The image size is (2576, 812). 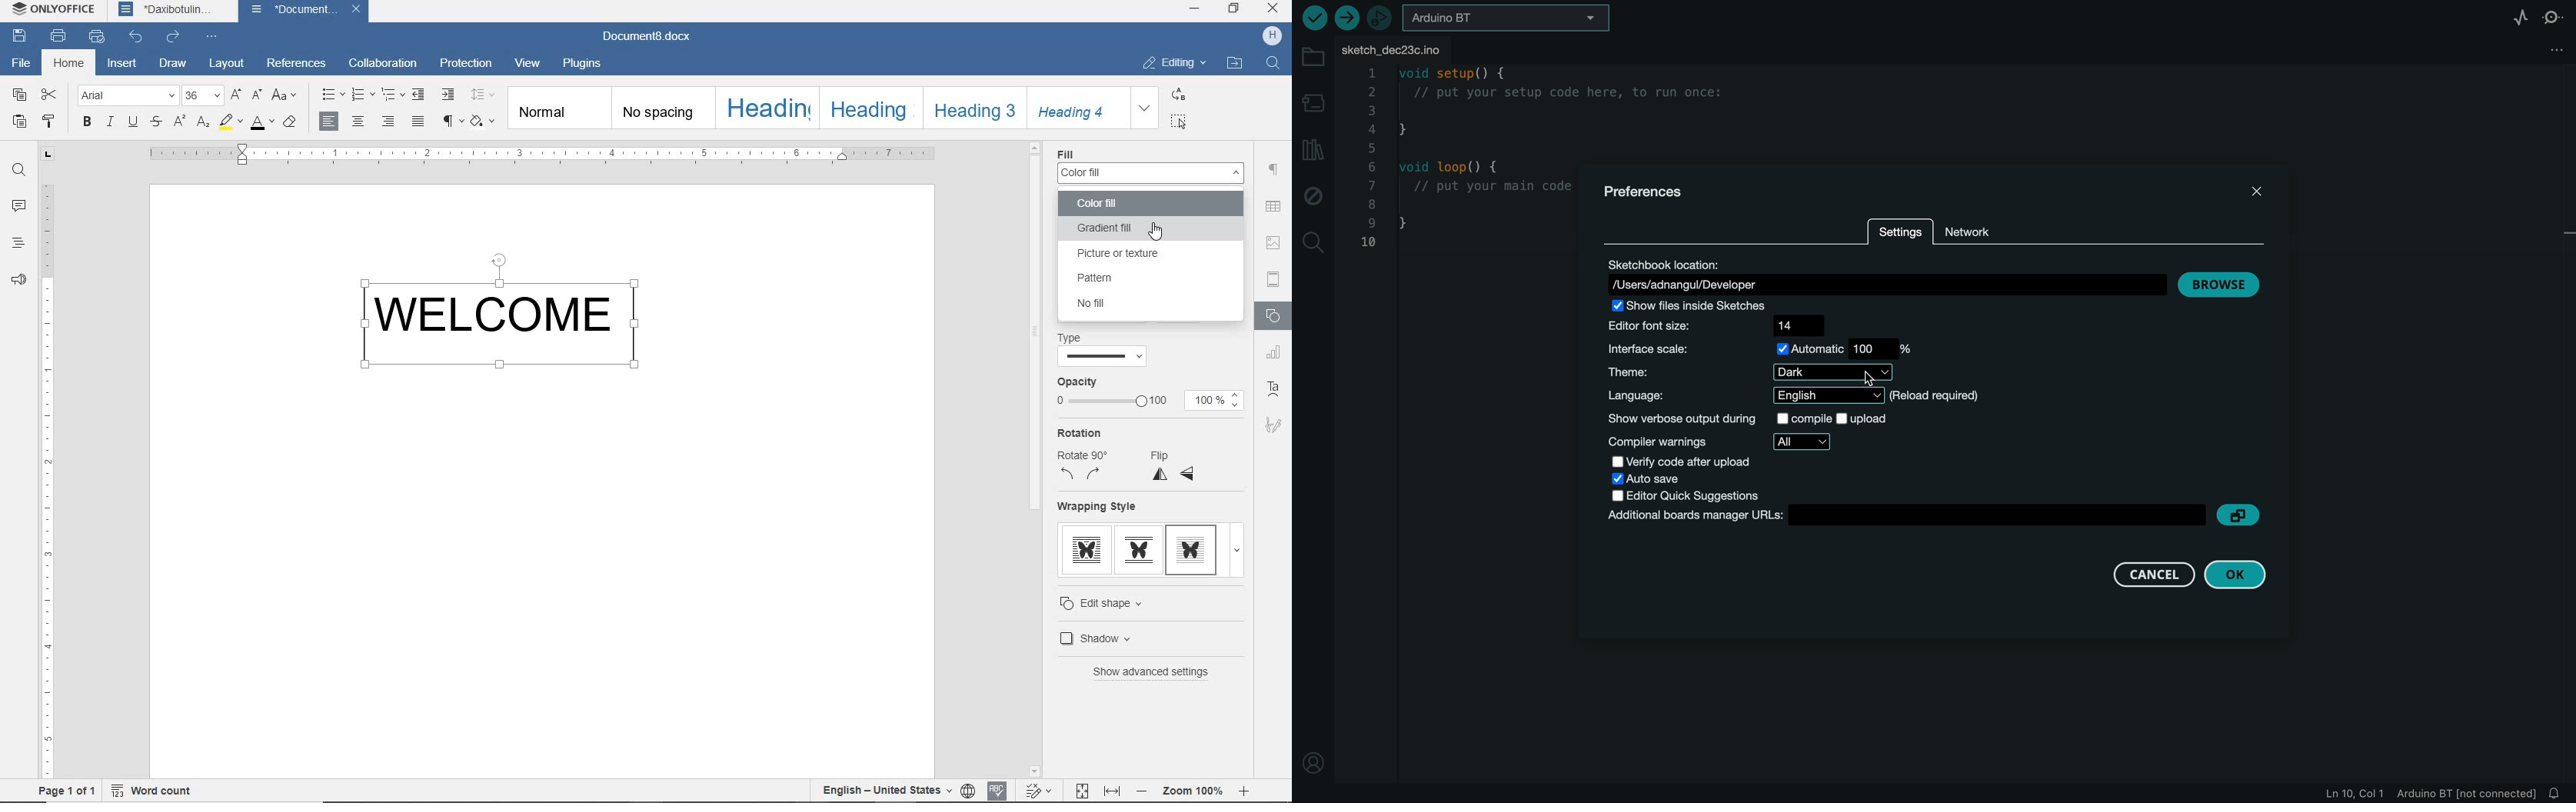 I want to click on Line Type, so click(x=1073, y=338).